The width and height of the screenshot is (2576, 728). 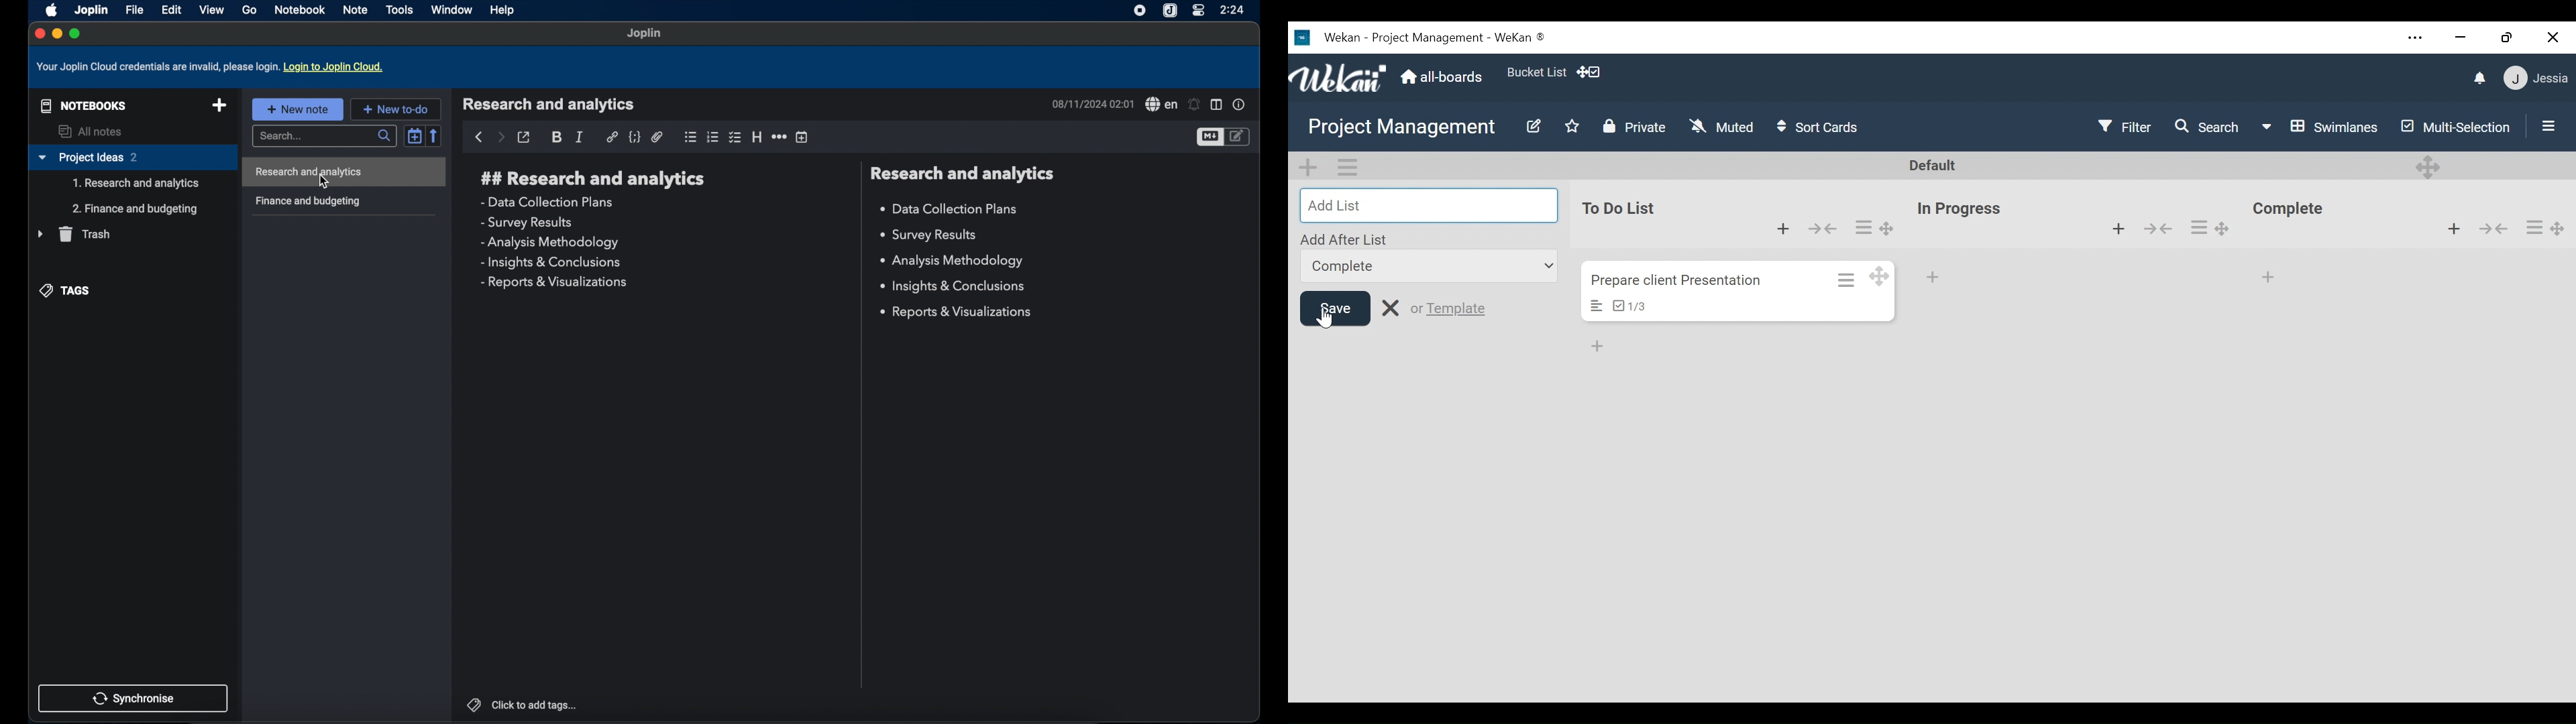 What do you see at coordinates (1347, 237) in the screenshot?
I see `Add After List` at bounding box center [1347, 237].